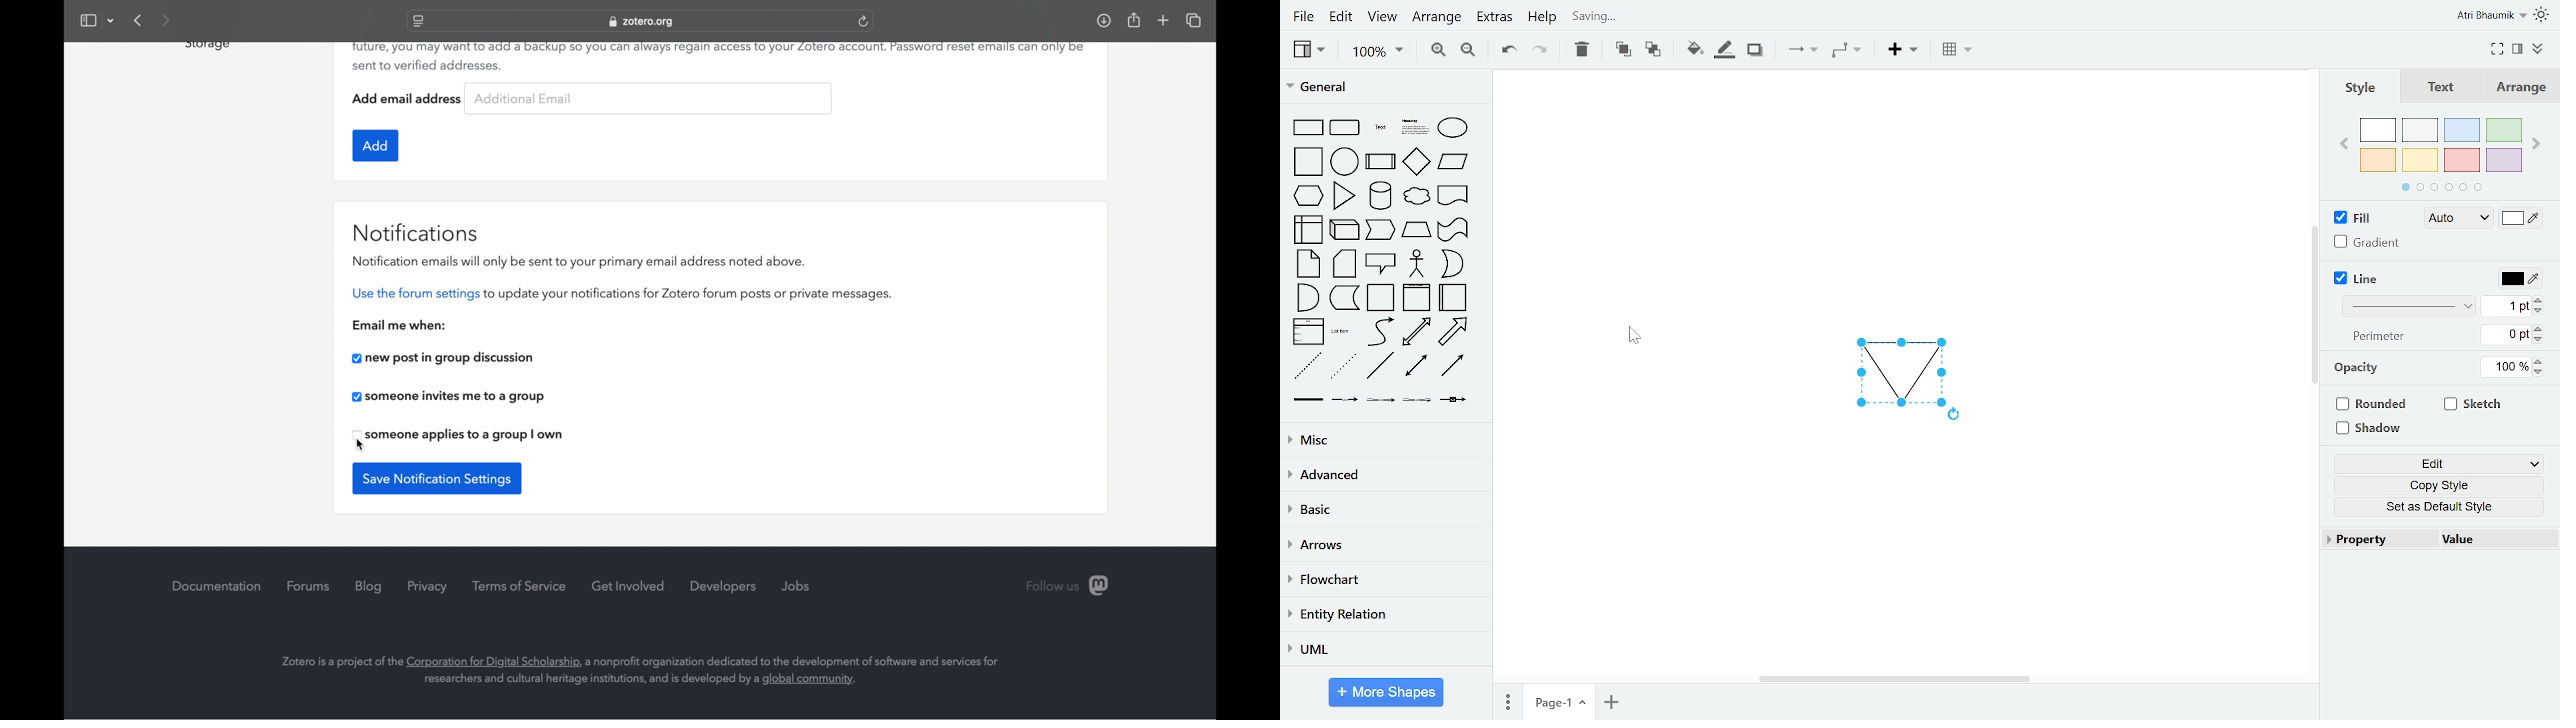 The image size is (2576, 728). Describe the element at coordinates (2474, 406) in the screenshot. I see `sketch` at that location.